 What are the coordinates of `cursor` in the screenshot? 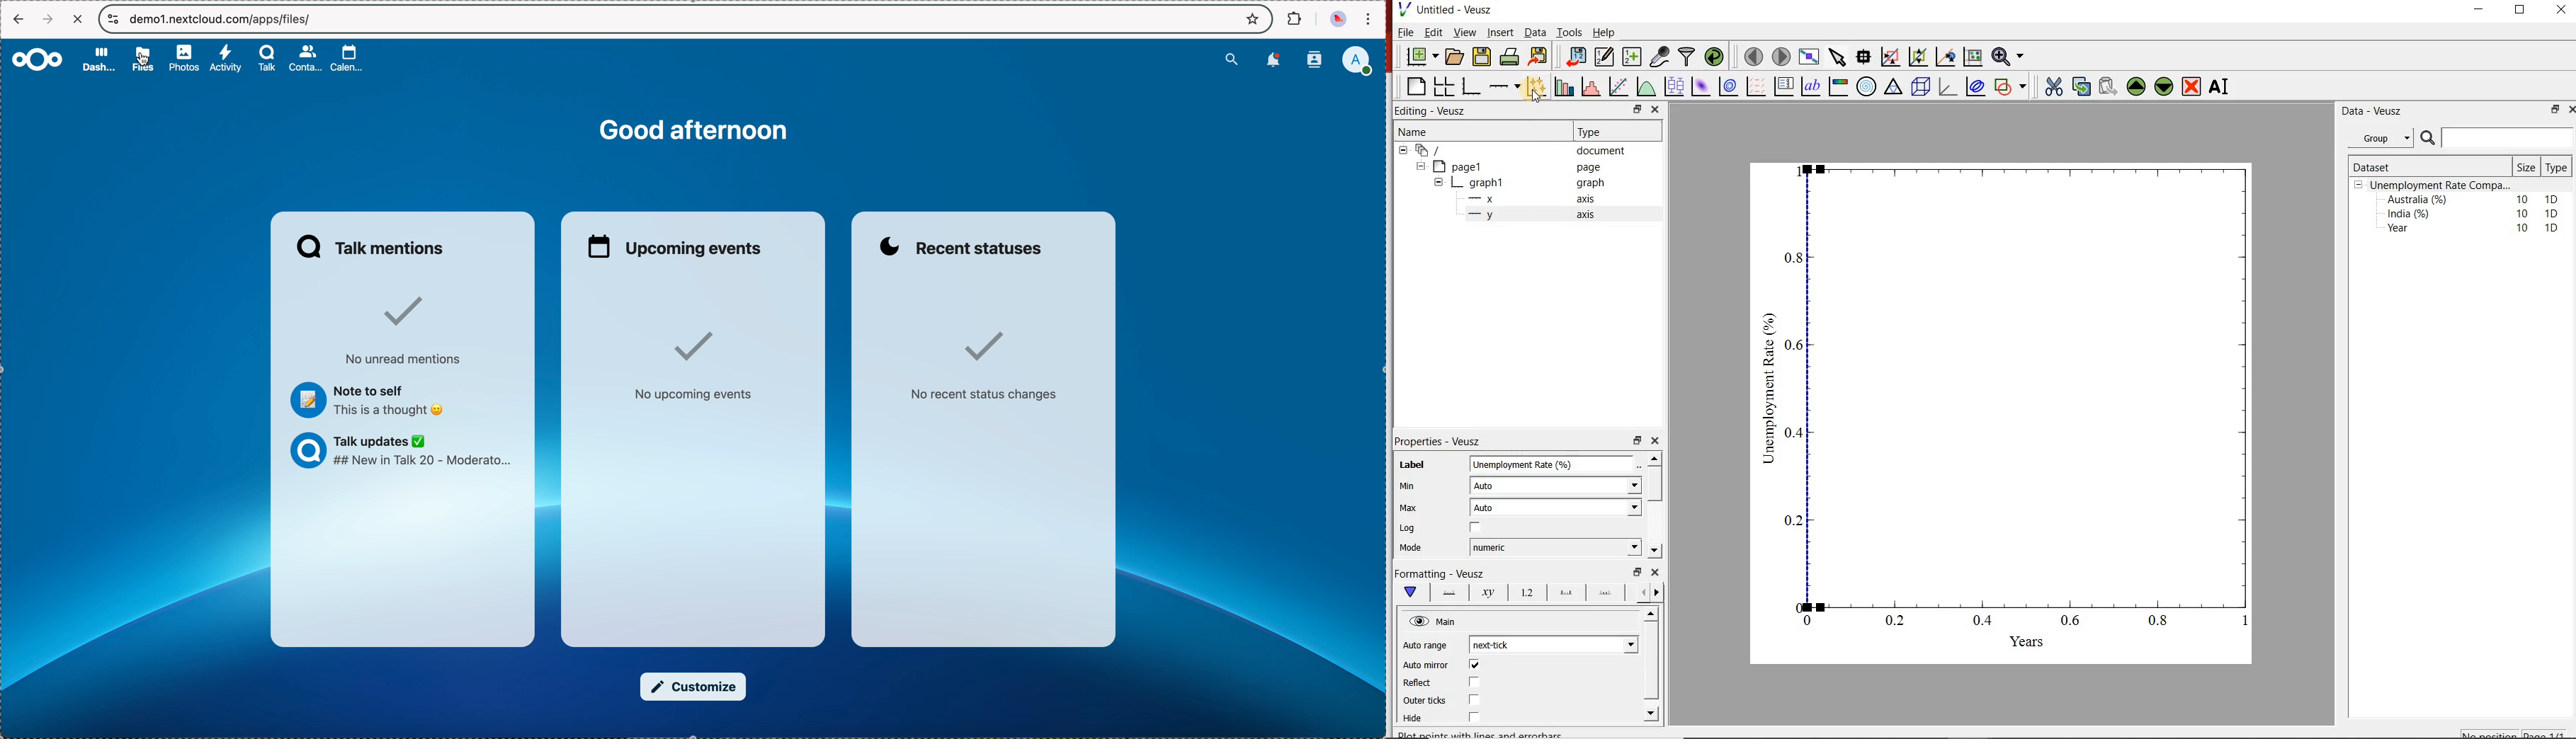 It's located at (1540, 98).